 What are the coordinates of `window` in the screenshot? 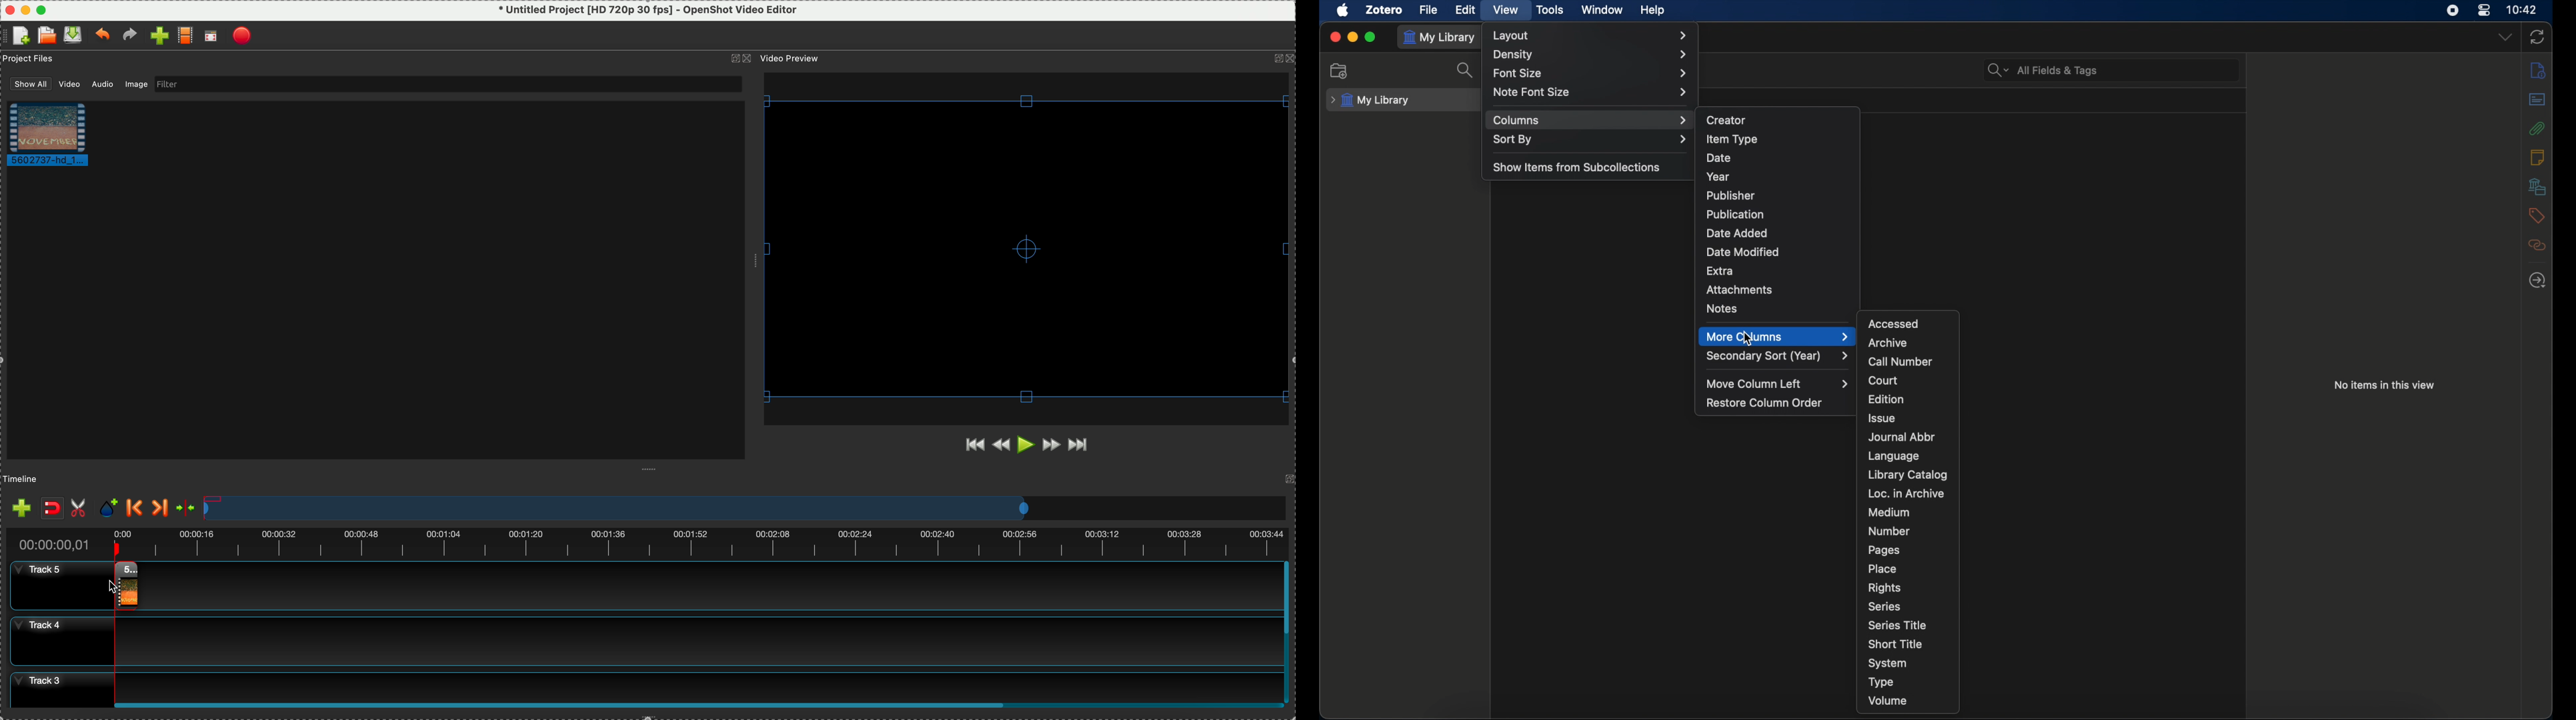 It's located at (1601, 9).